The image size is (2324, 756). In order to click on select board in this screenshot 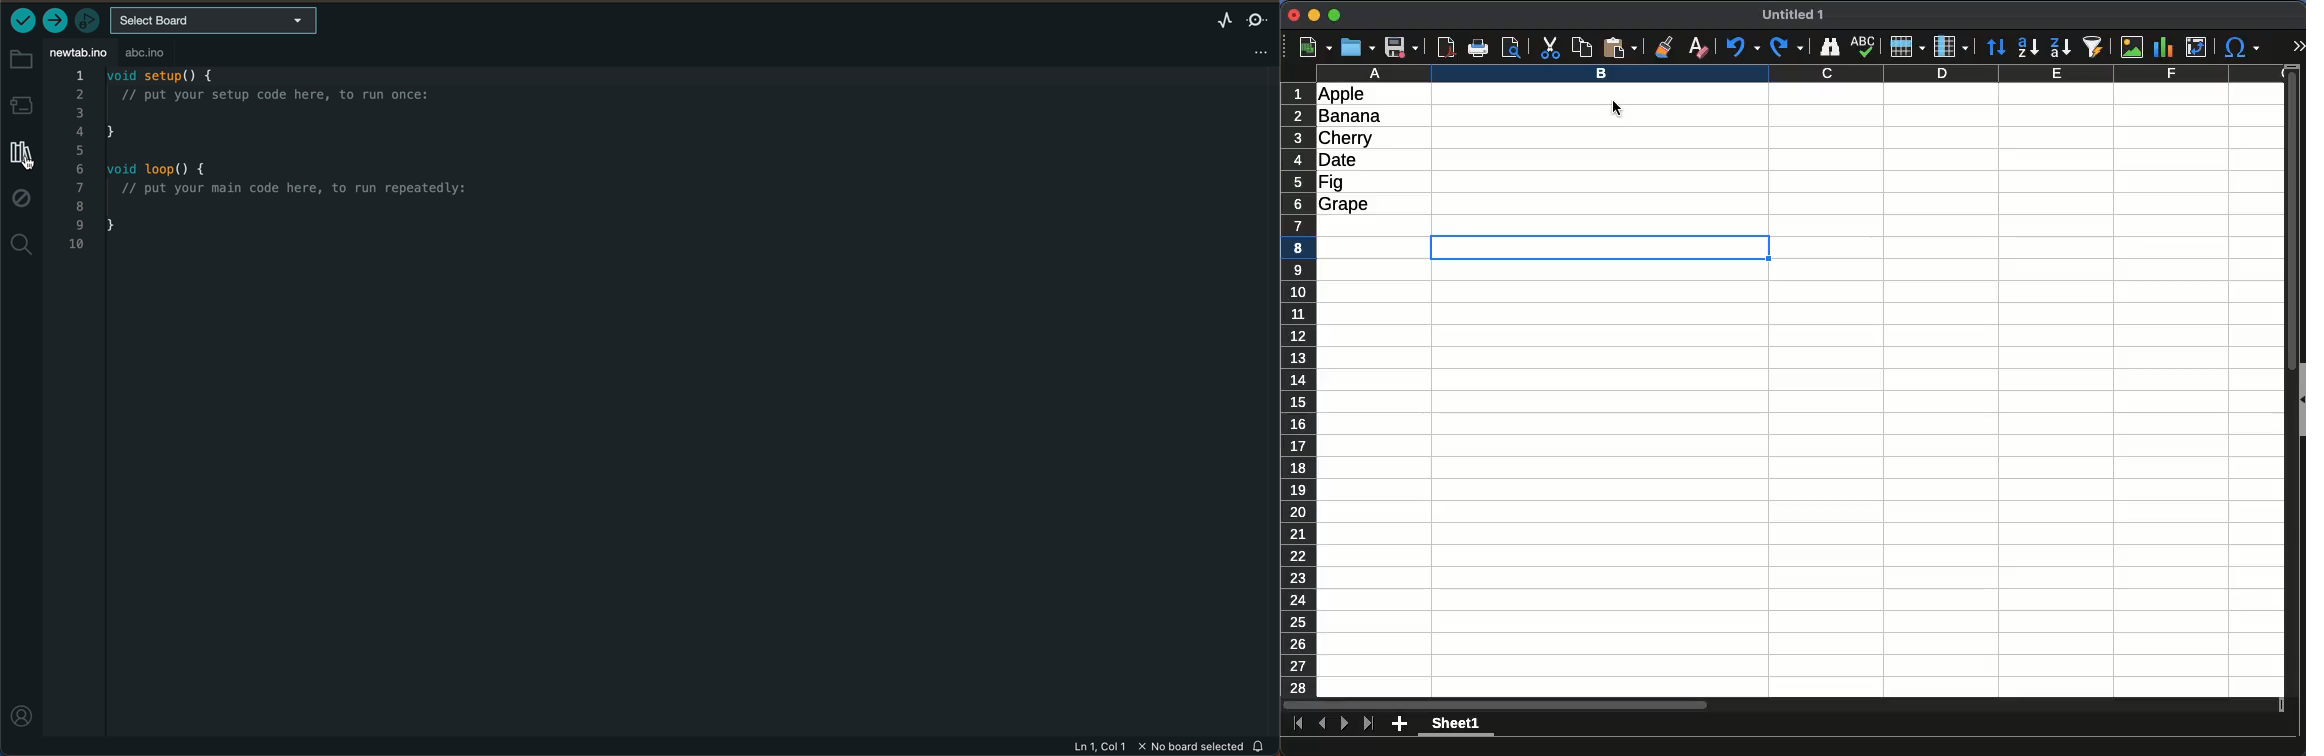, I will do `click(214, 22)`.